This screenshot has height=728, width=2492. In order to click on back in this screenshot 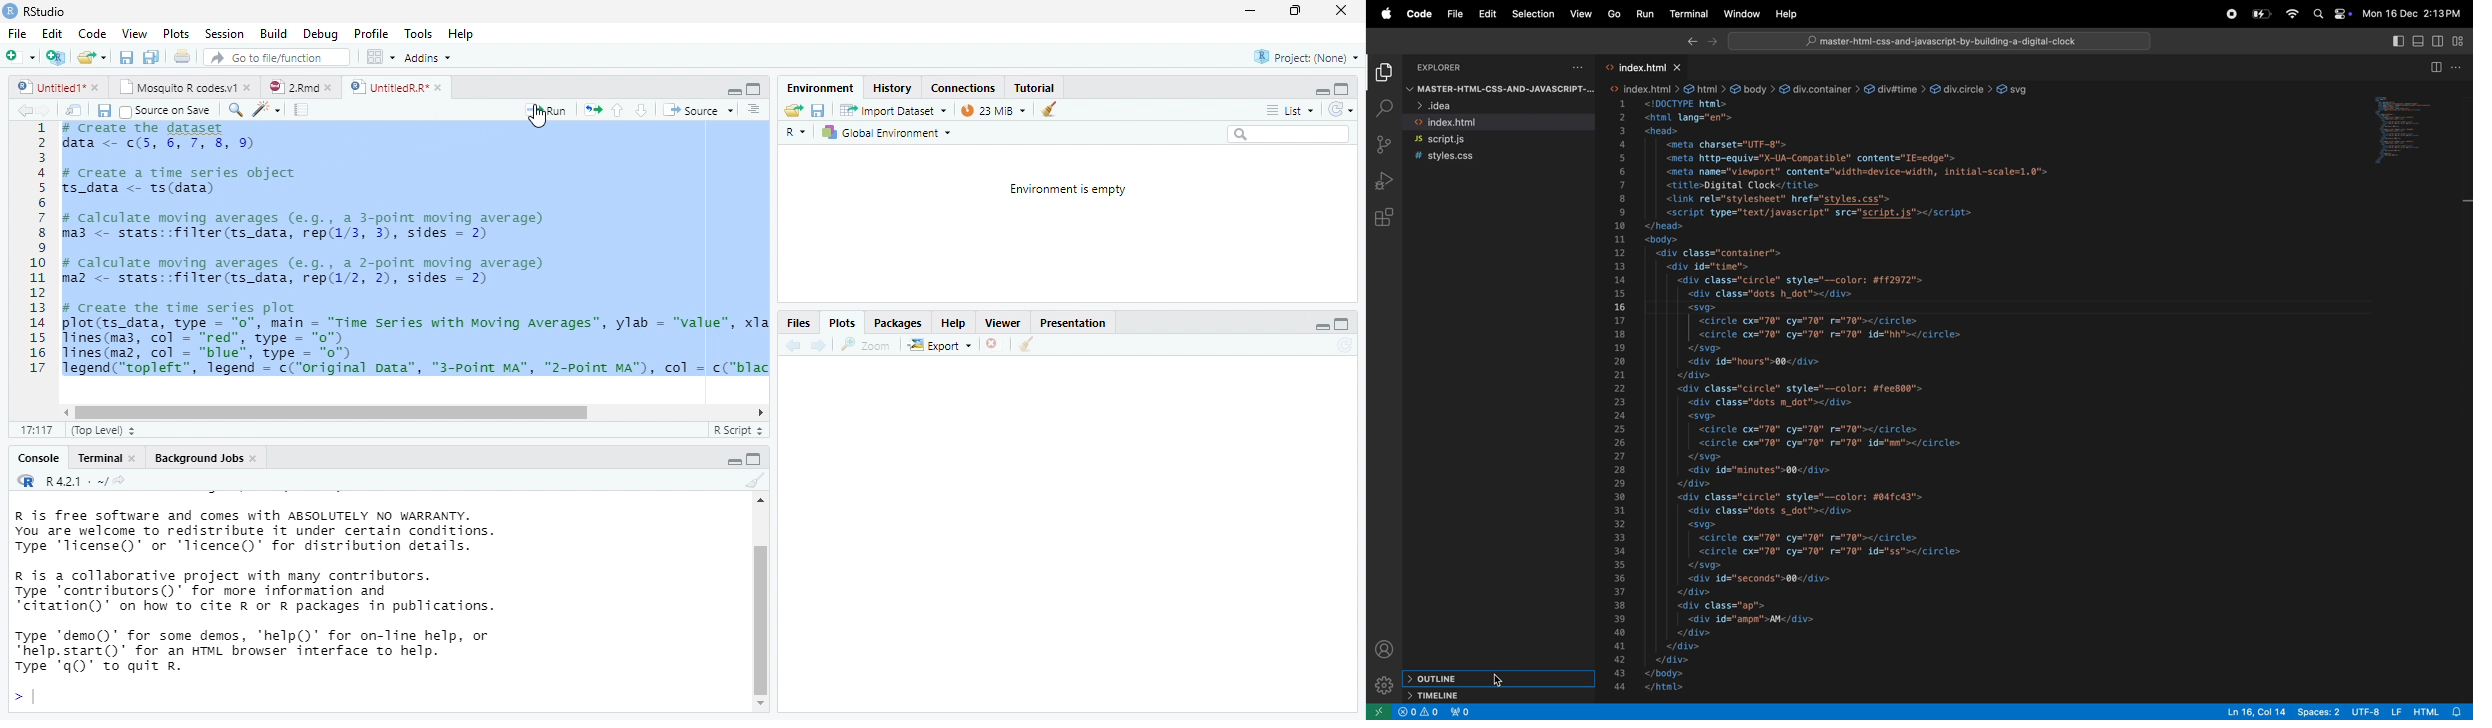, I will do `click(24, 110)`.